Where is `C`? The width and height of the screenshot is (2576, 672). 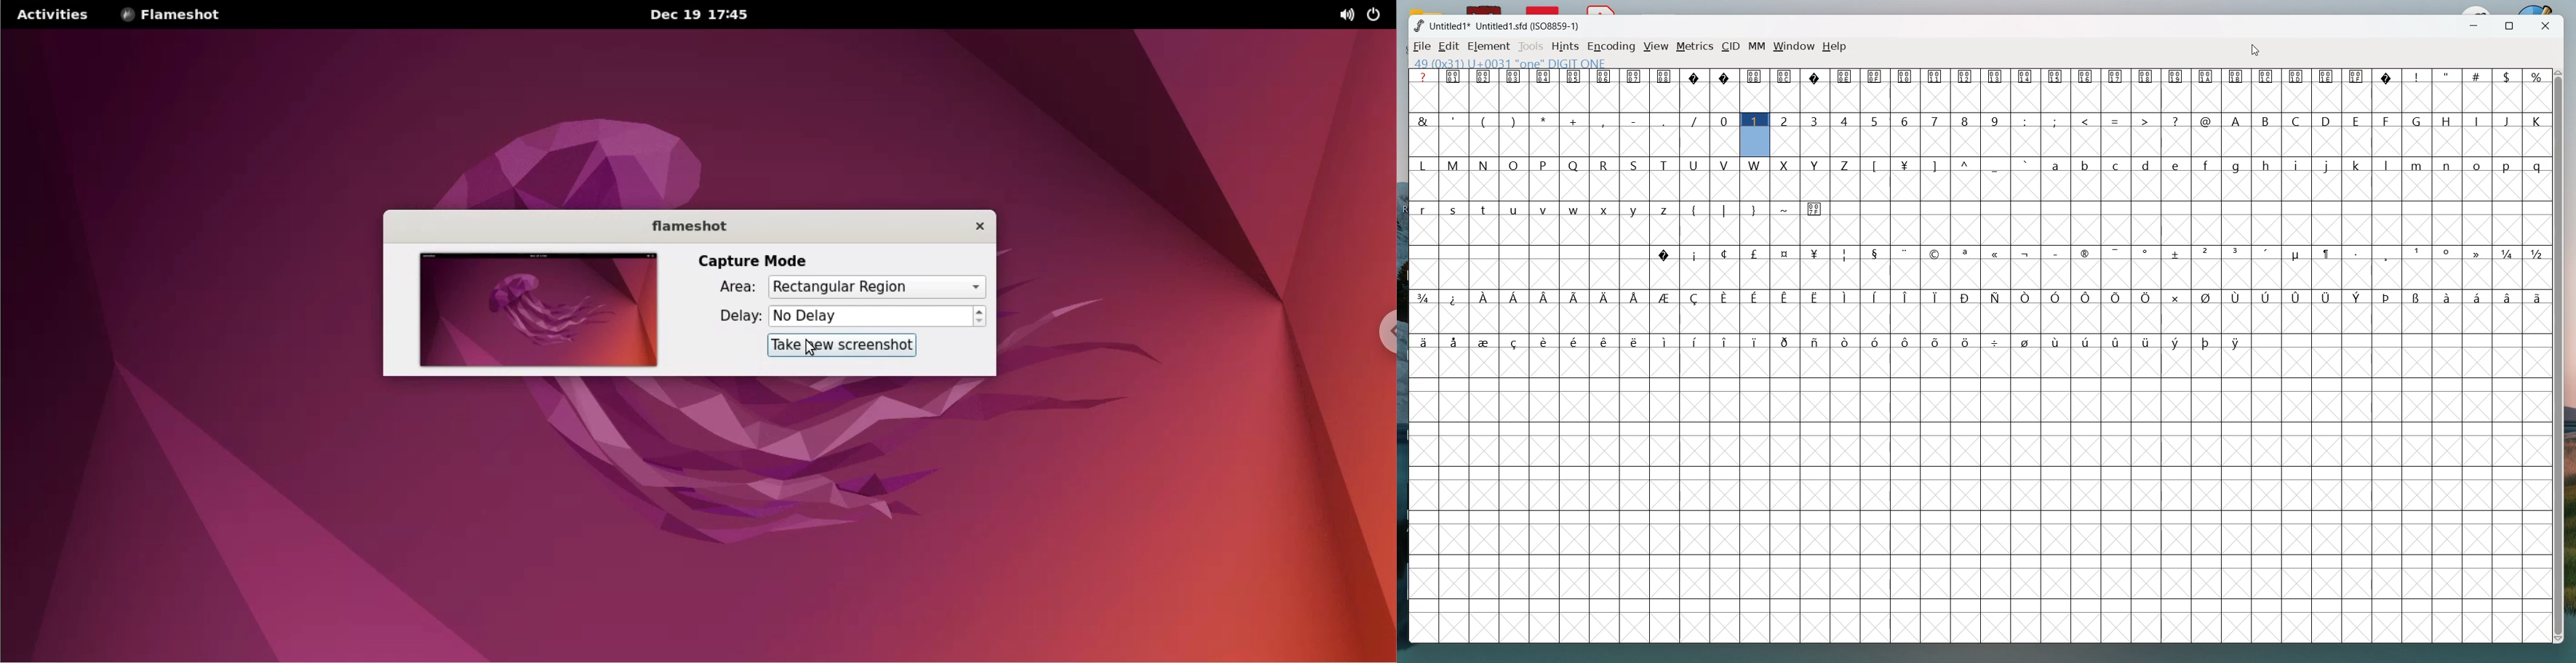 C is located at coordinates (2298, 120).